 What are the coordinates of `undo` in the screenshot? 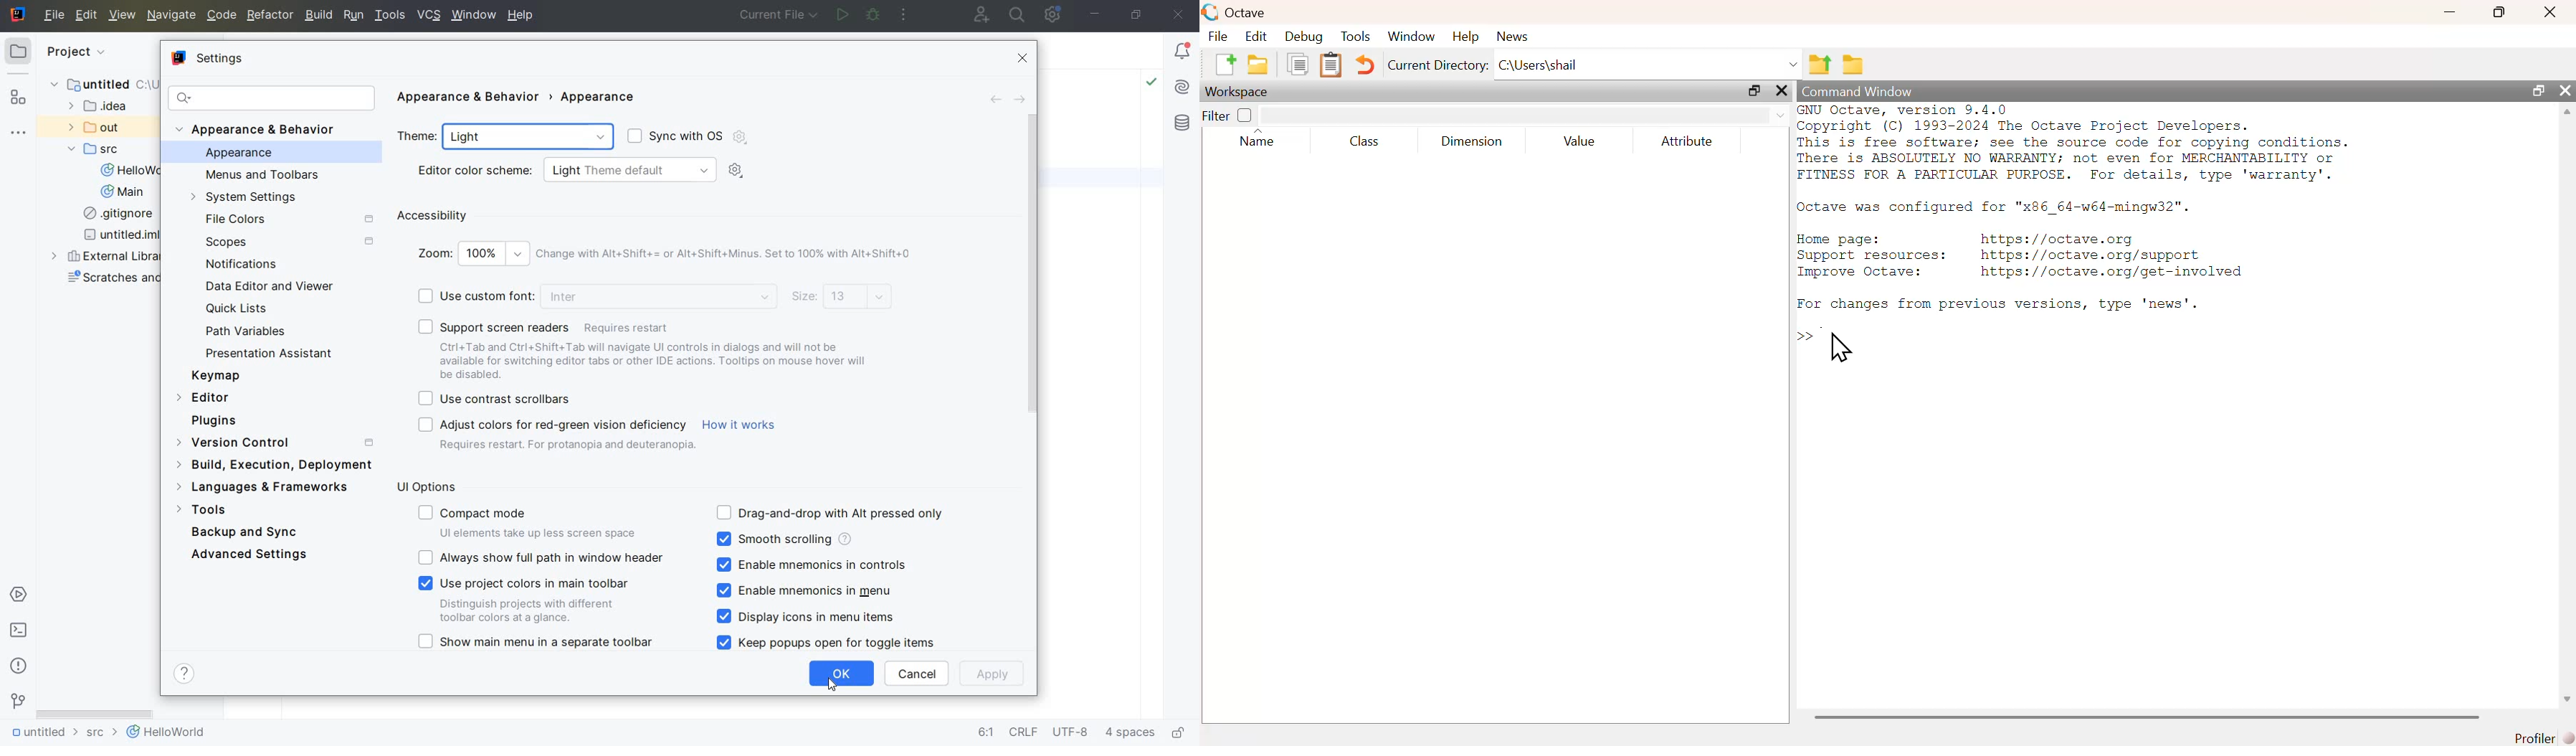 It's located at (1368, 67).